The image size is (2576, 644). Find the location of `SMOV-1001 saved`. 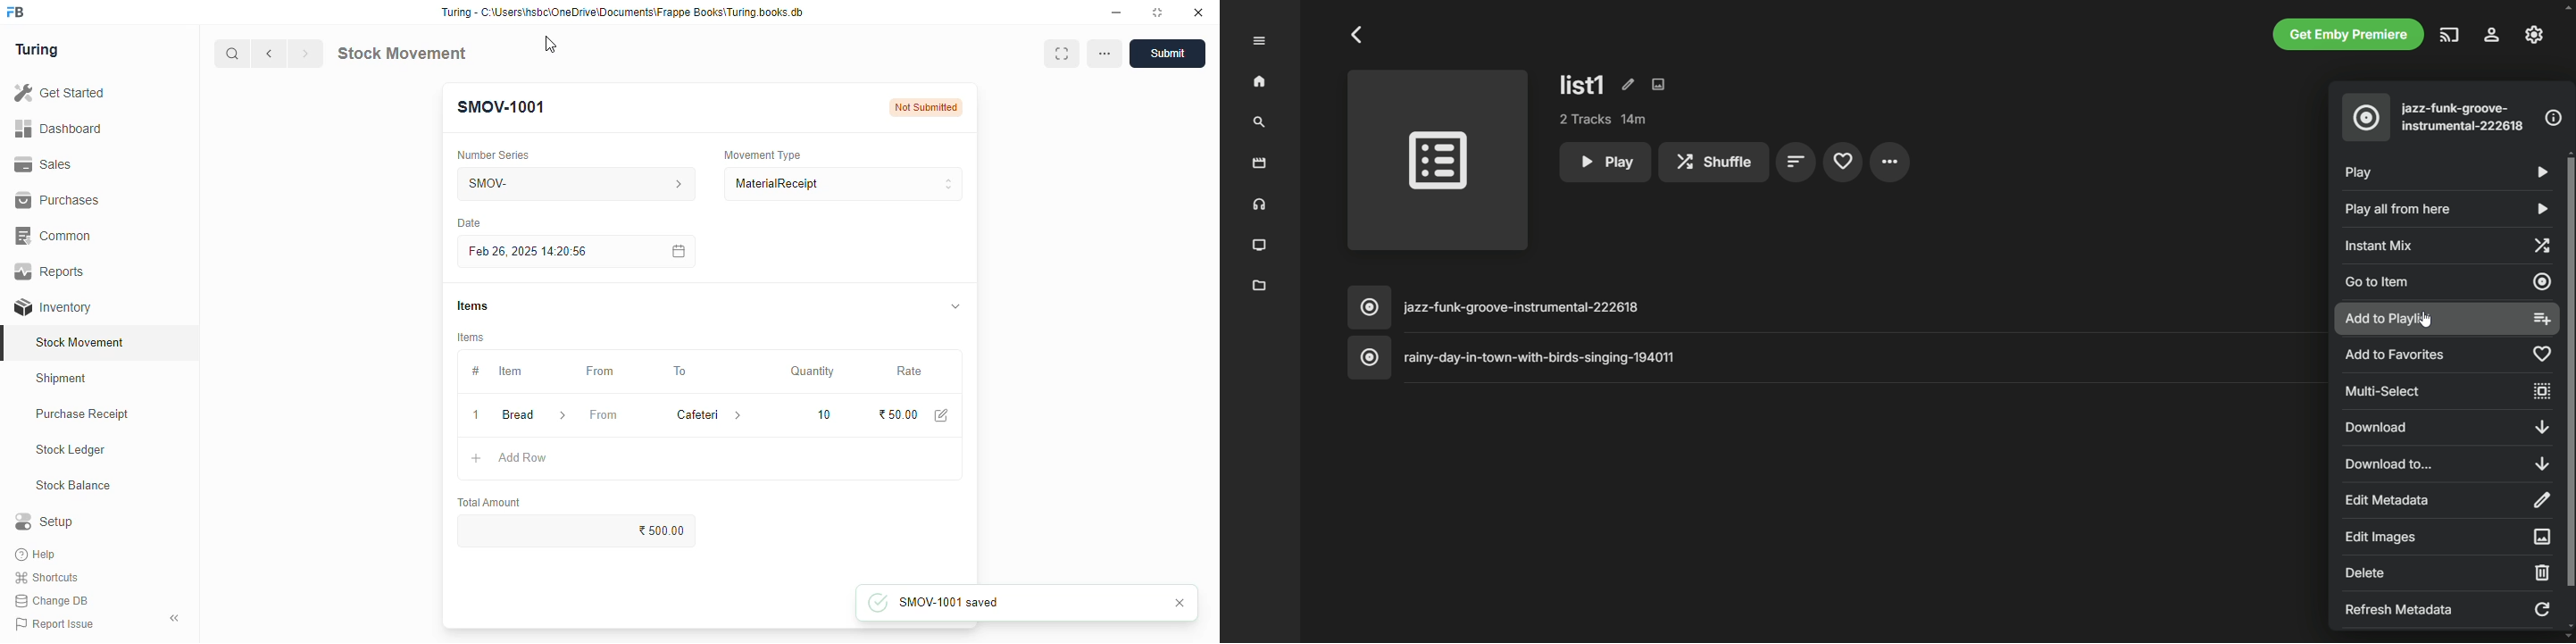

SMOV-1001 saved is located at coordinates (981, 602).